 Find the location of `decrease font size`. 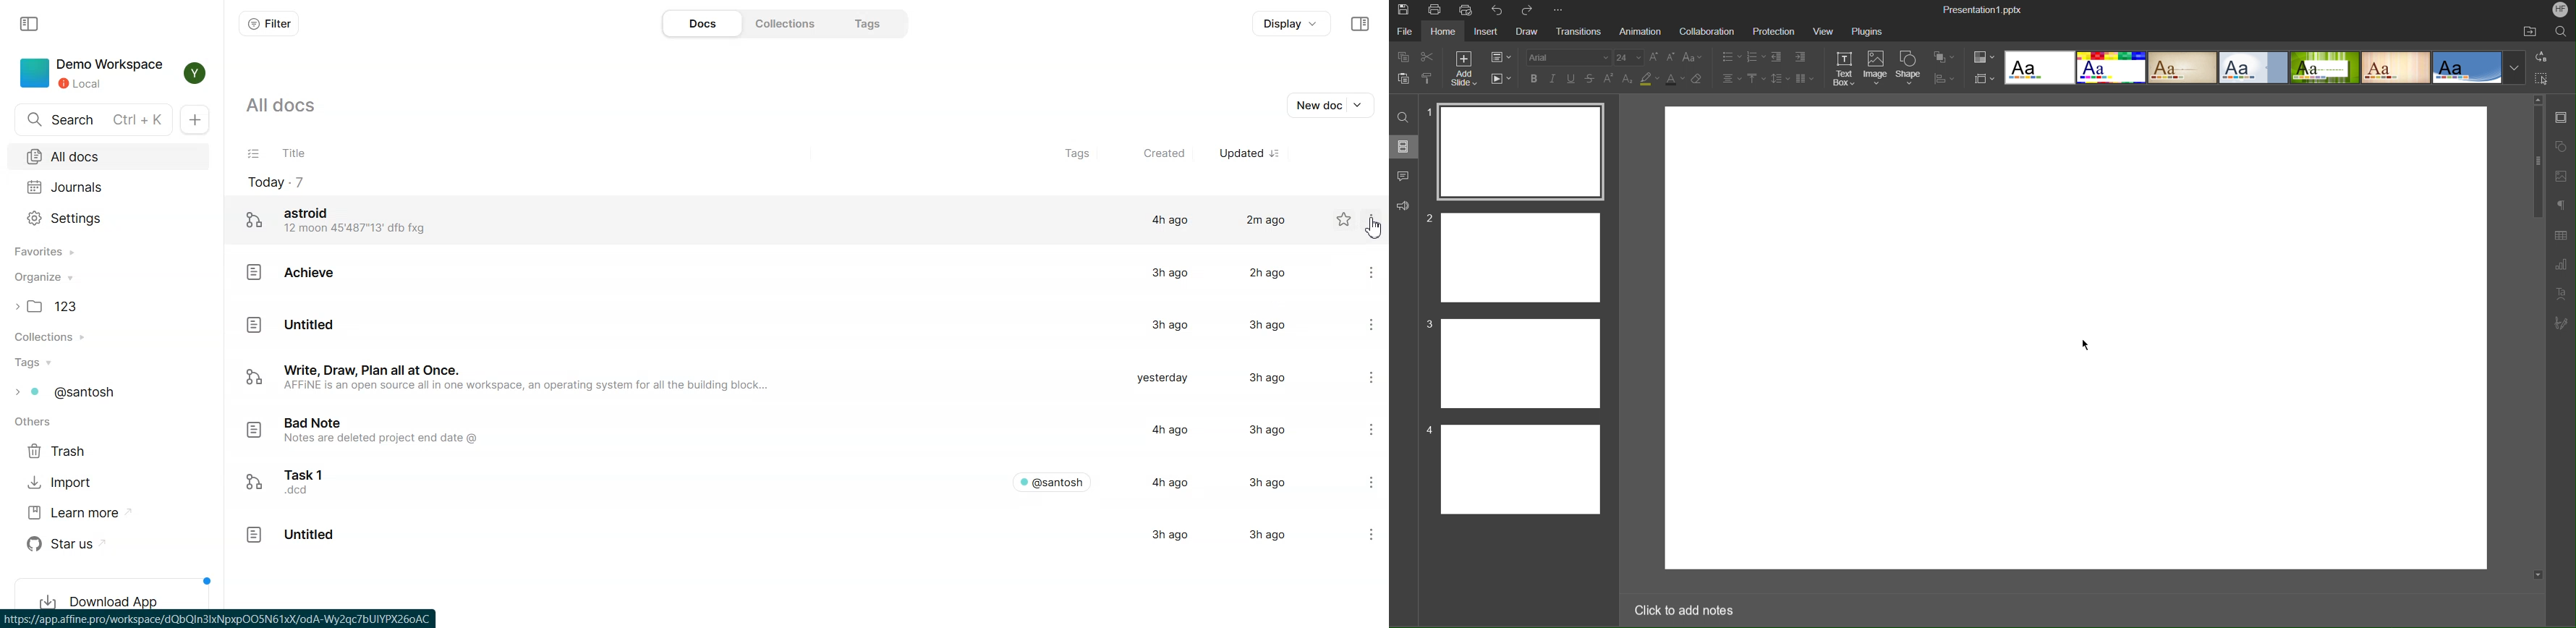

decrease font size is located at coordinates (1669, 57).